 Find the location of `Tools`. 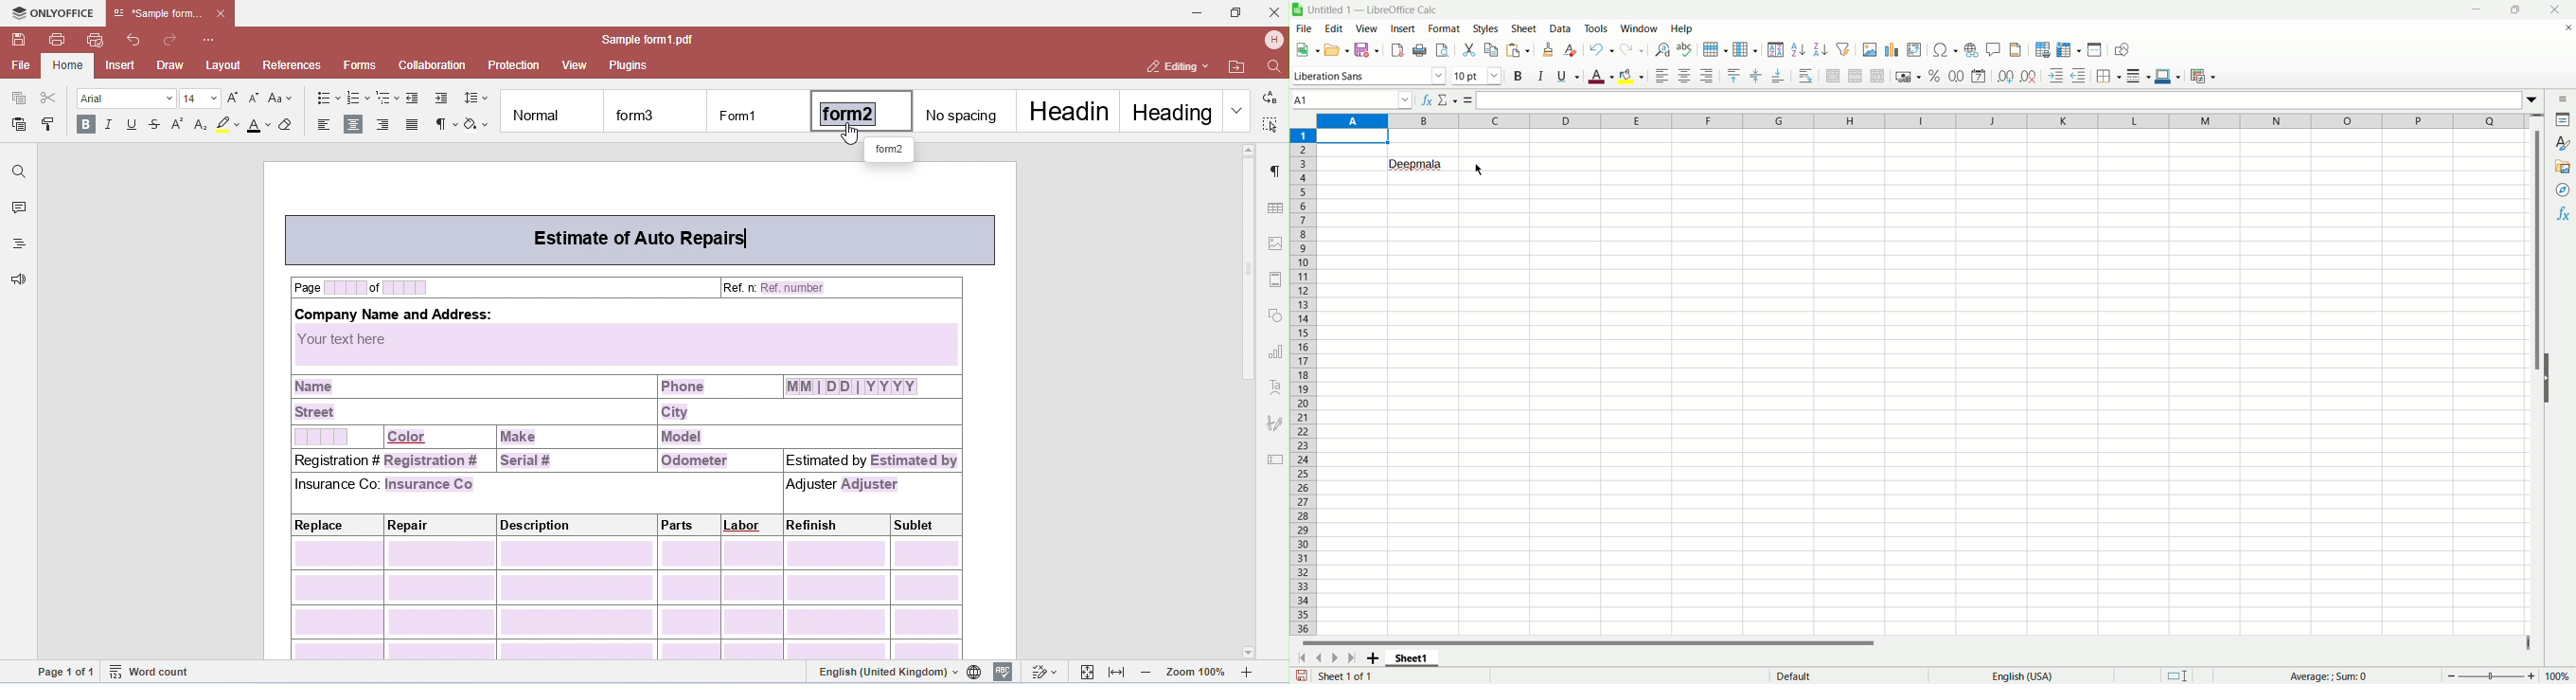

Tools is located at coordinates (1597, 28).